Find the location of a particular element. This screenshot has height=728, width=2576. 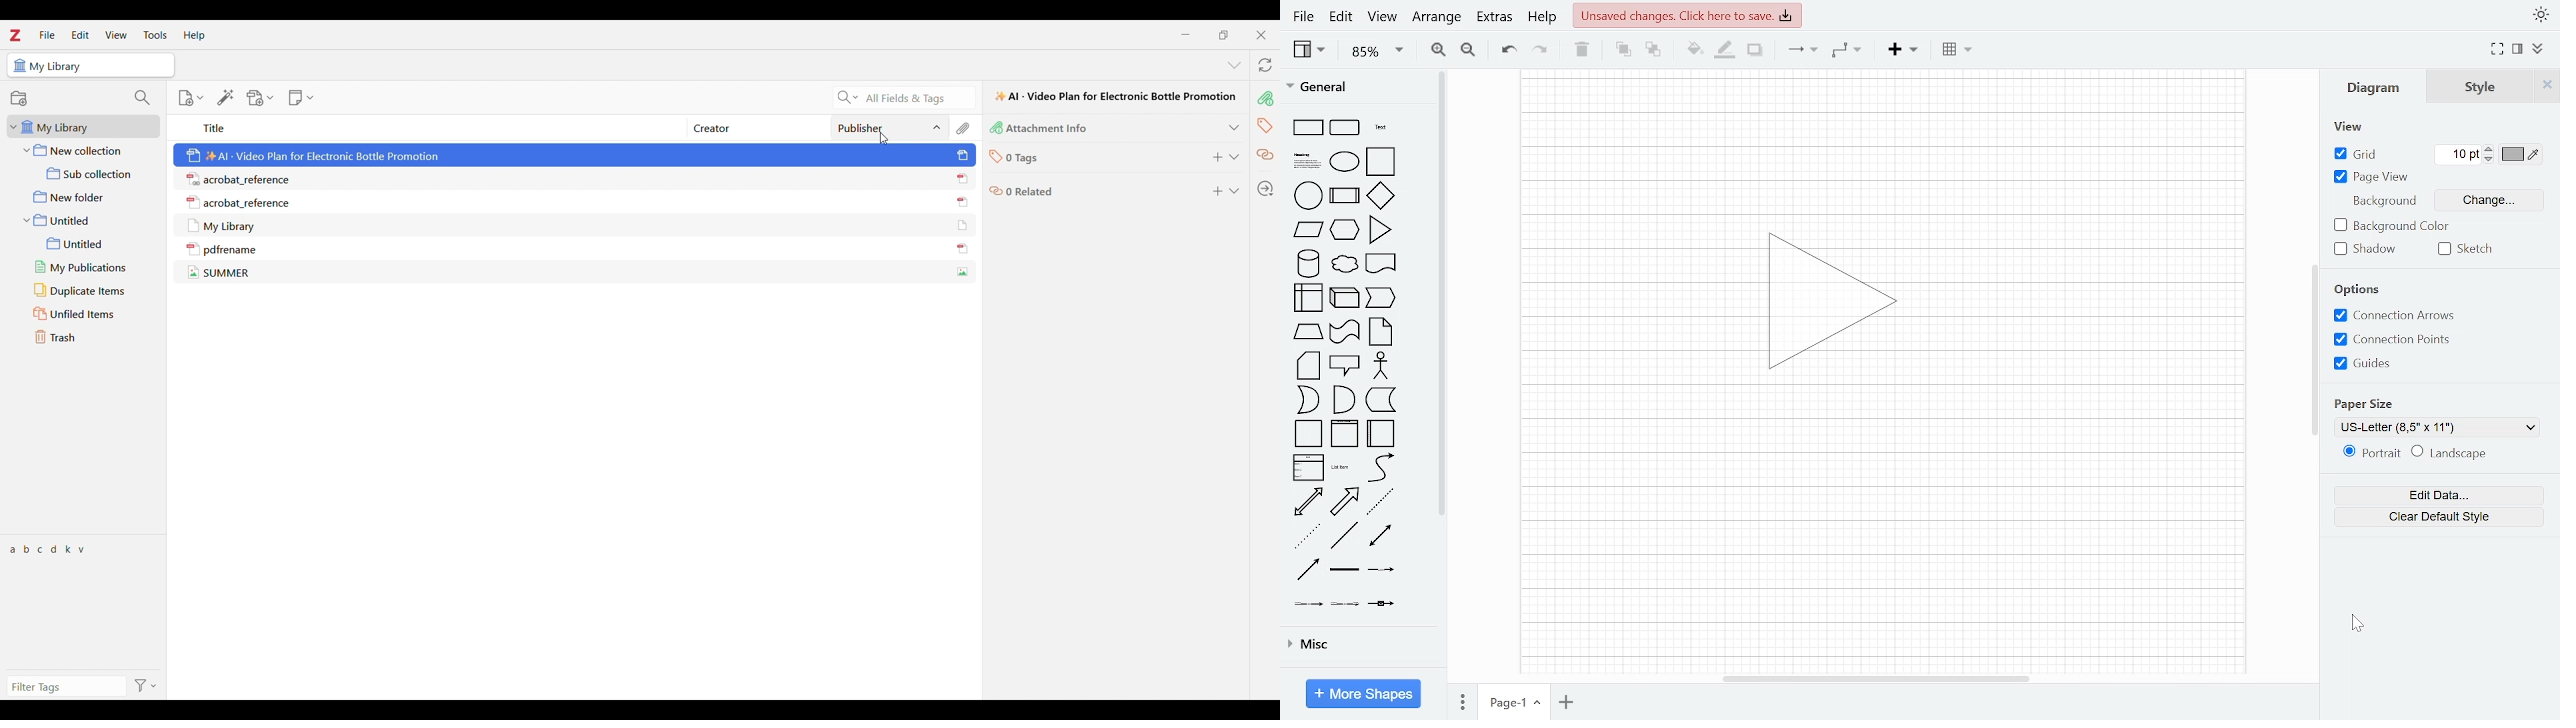

Add new tag is located at coordinates (1217, 157).